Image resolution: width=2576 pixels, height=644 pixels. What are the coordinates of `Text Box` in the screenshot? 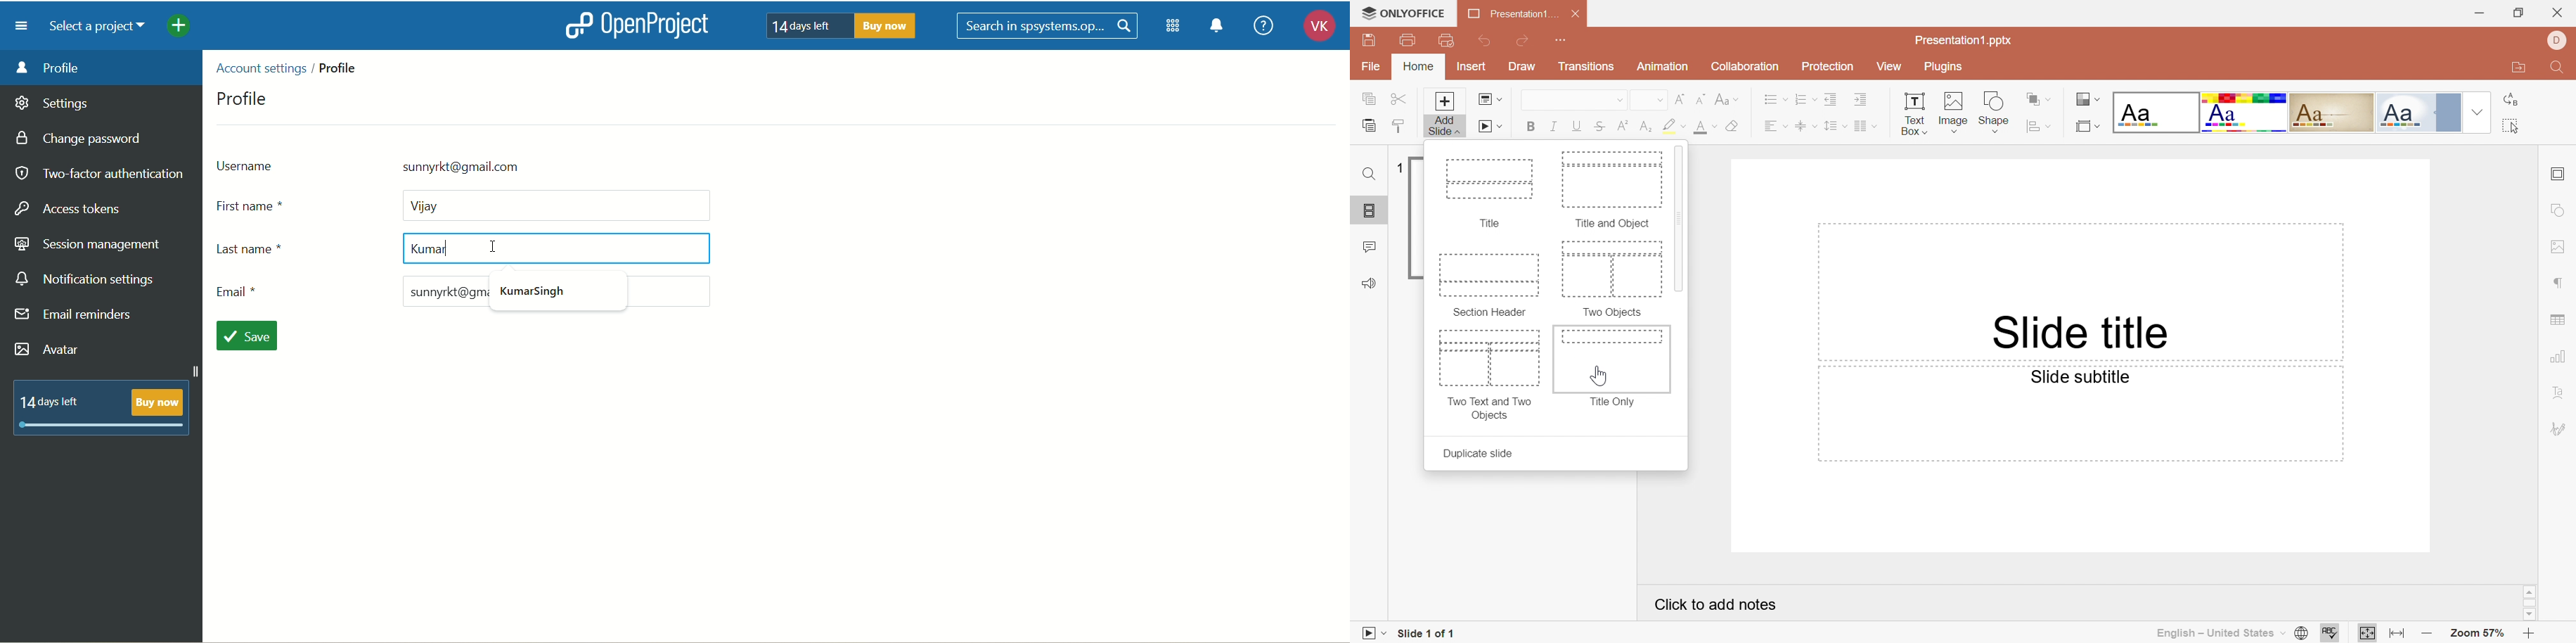 It's located at (1915, 113).